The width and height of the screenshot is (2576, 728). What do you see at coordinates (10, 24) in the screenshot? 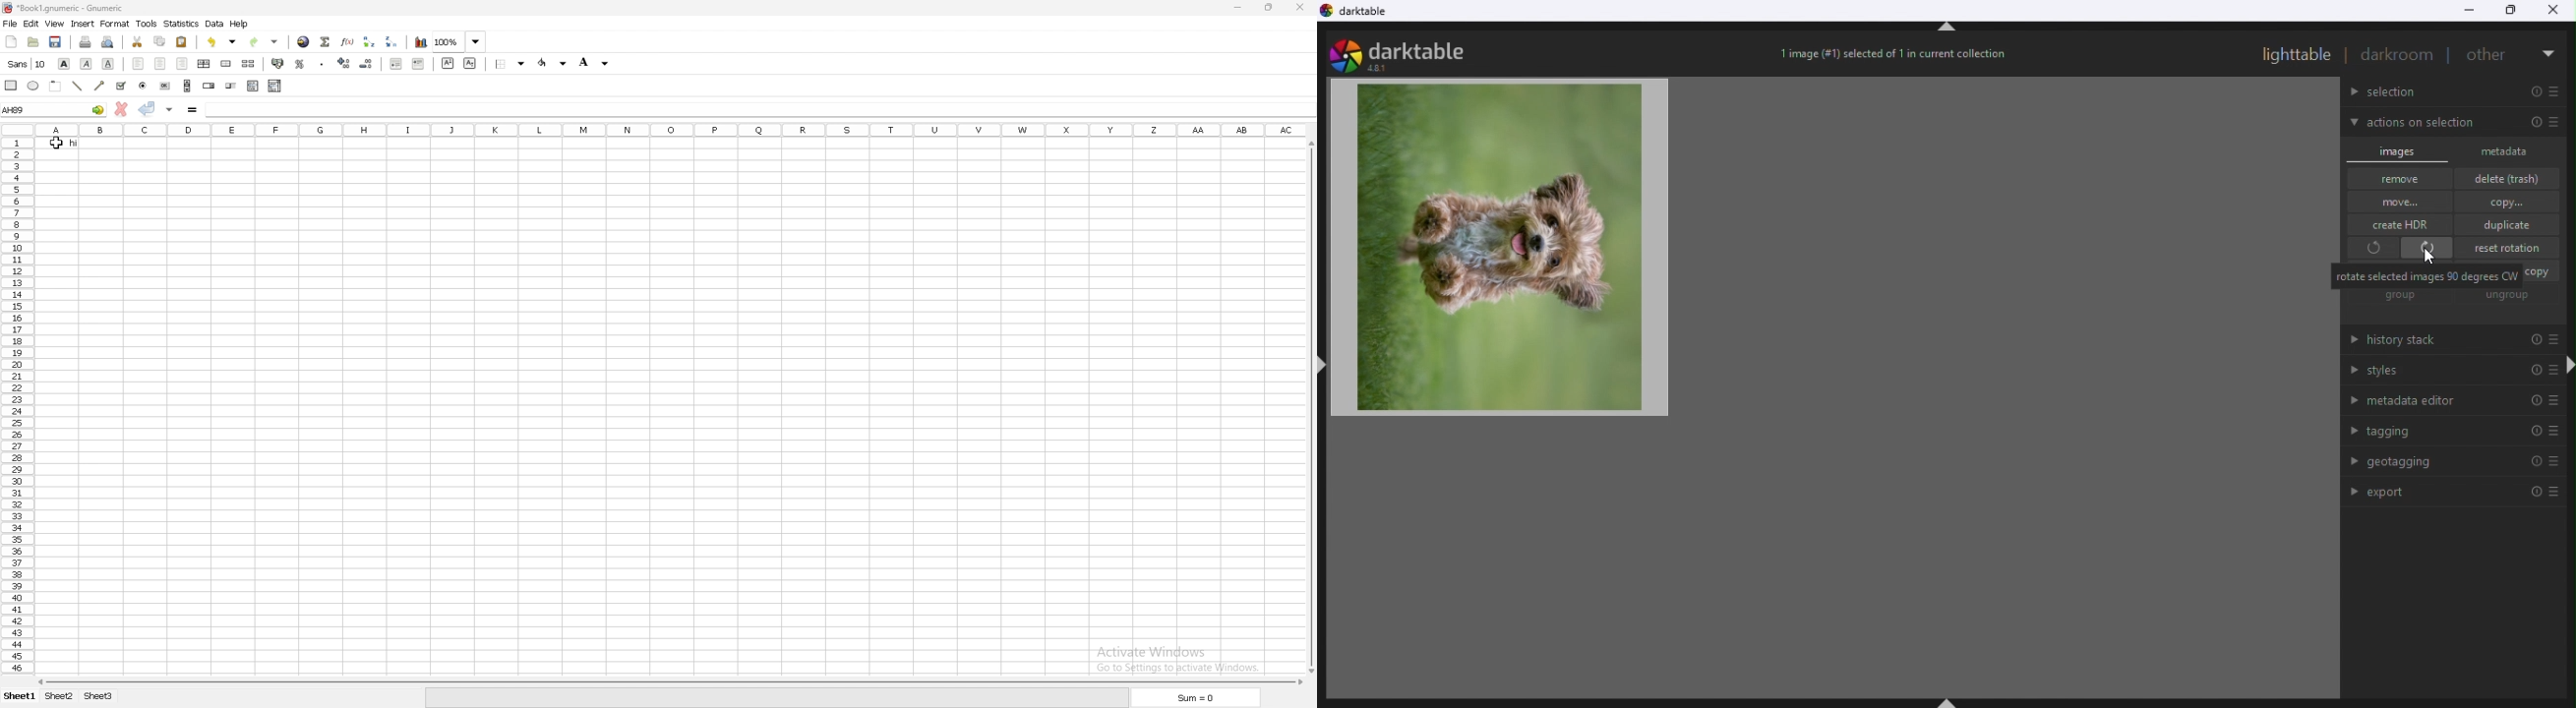
I see `file` at bounding box center [10, 24].